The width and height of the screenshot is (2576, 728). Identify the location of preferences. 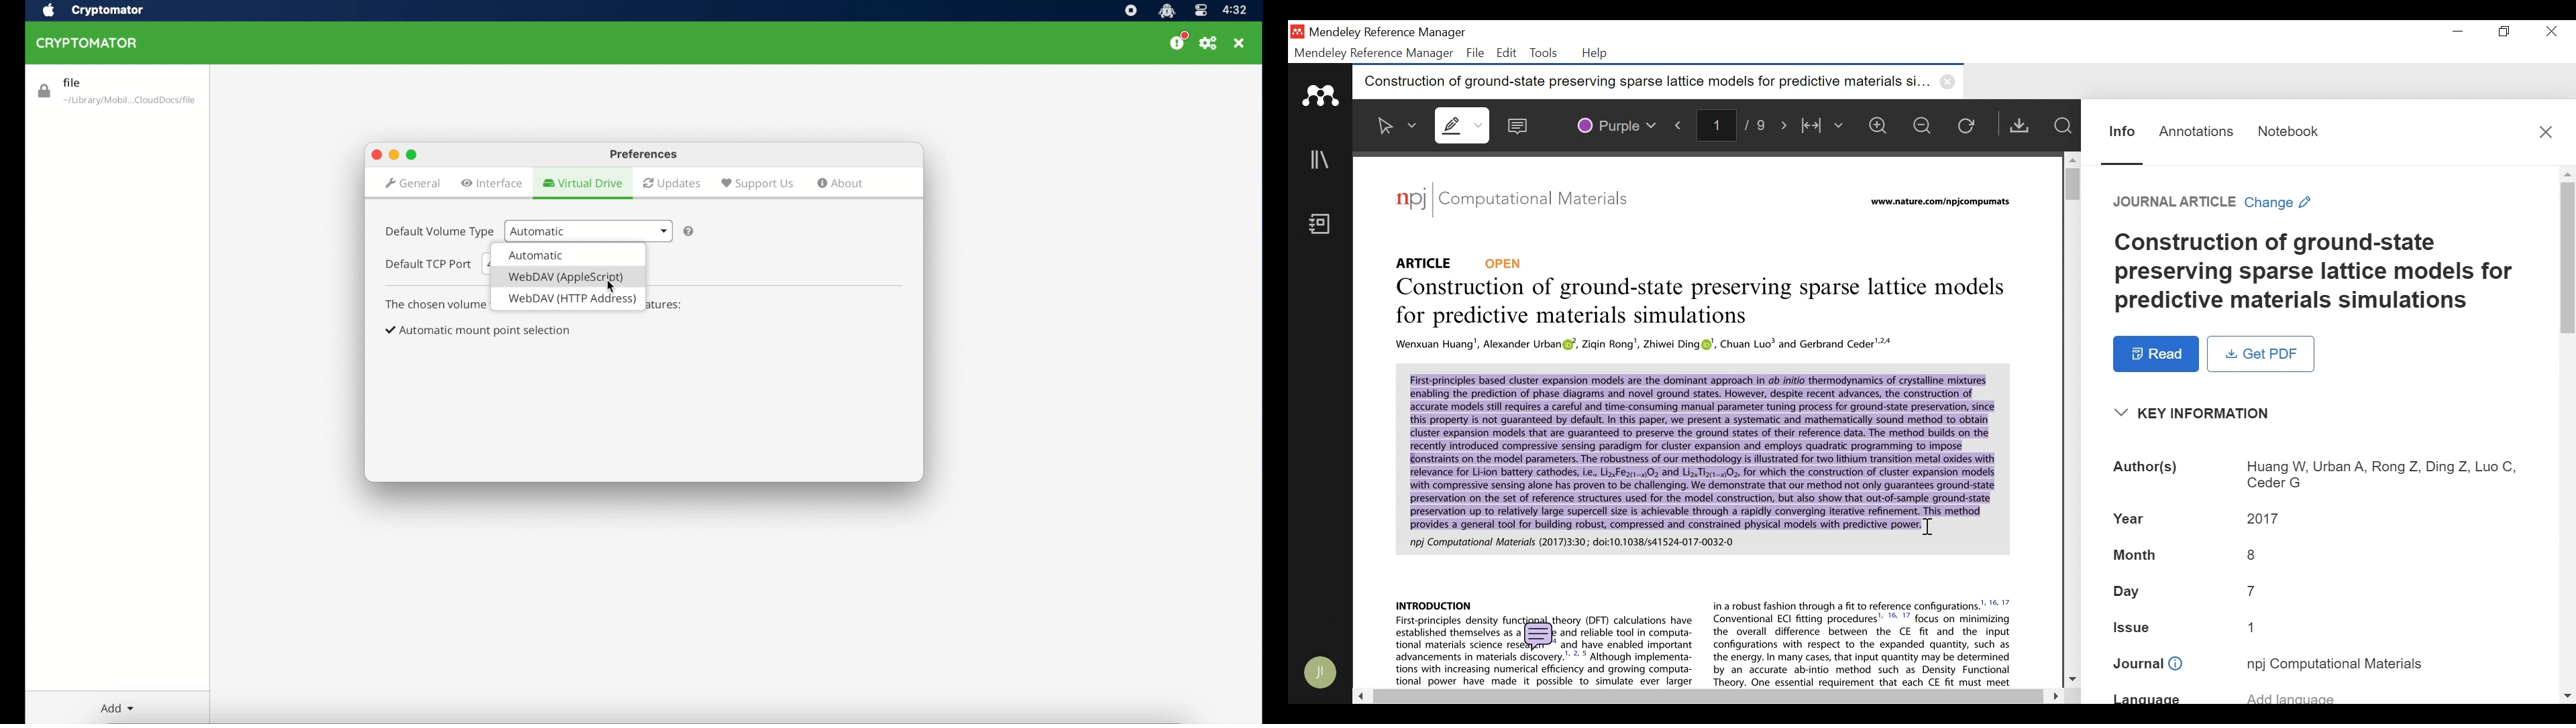
(1210, 43).